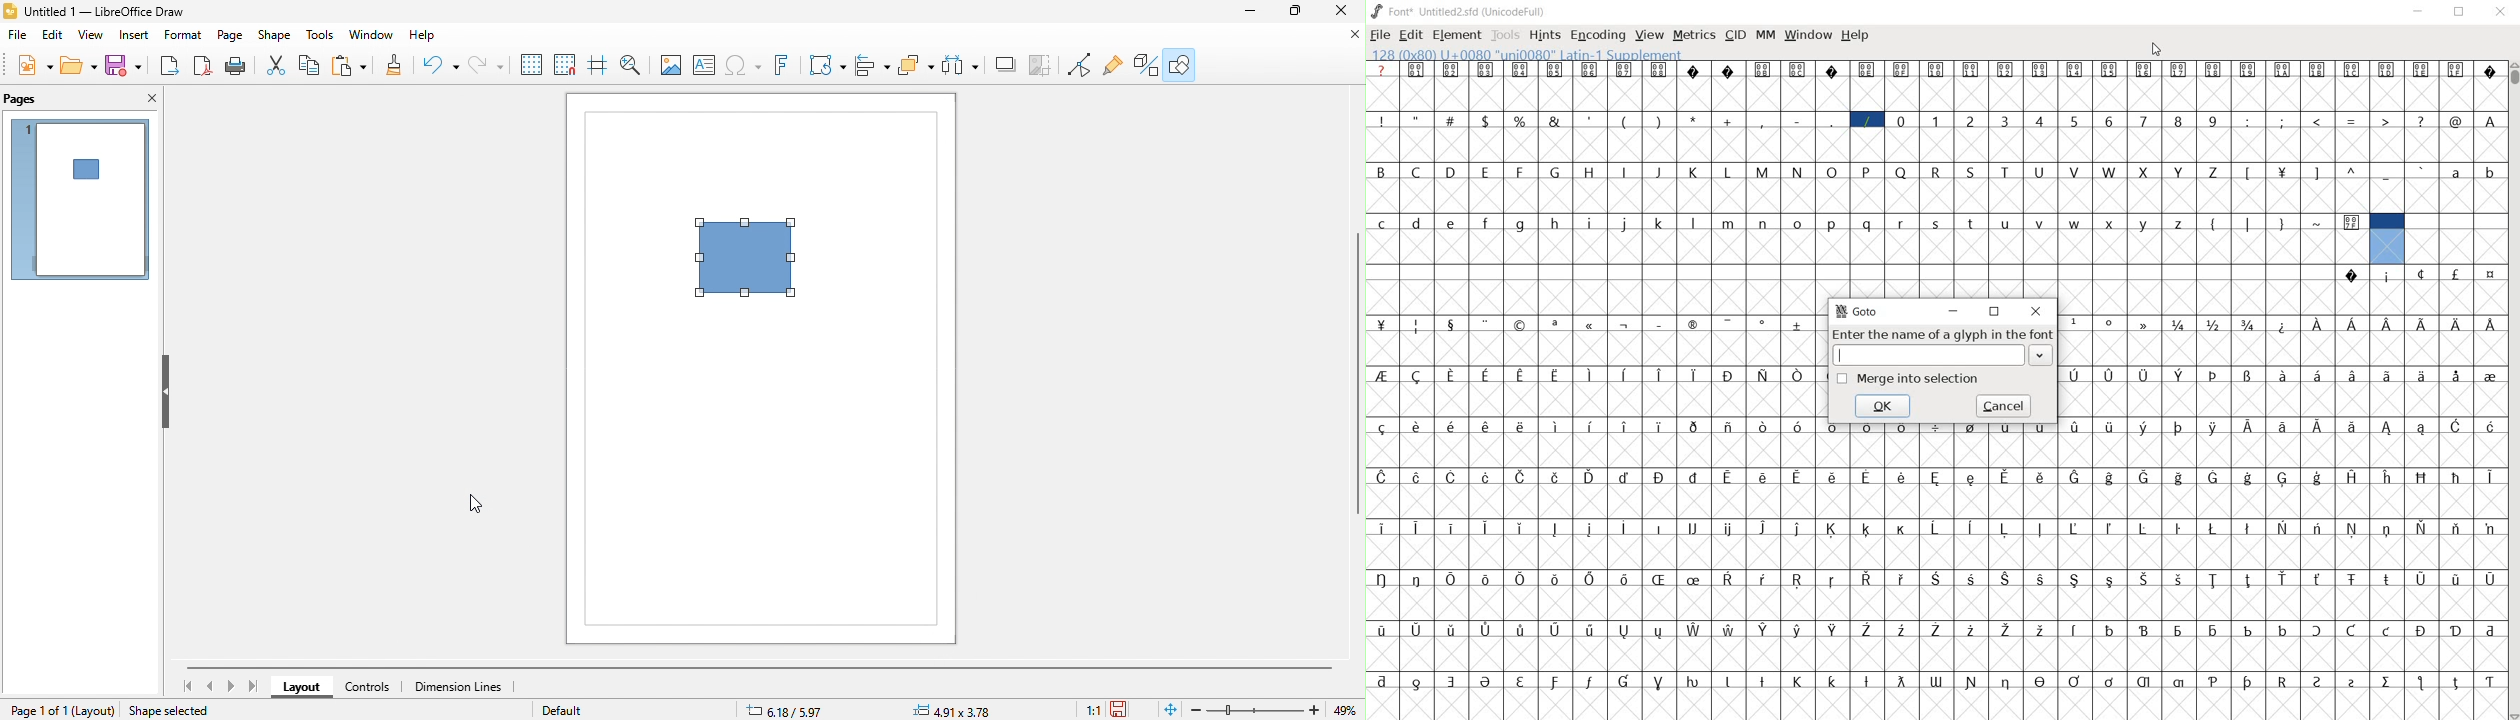 The width and height of the screenshot is (2520, 728). What do you see at coordinates (1834, 121) in the screenshot?
I see `_` at bounding box center [1834, 121].